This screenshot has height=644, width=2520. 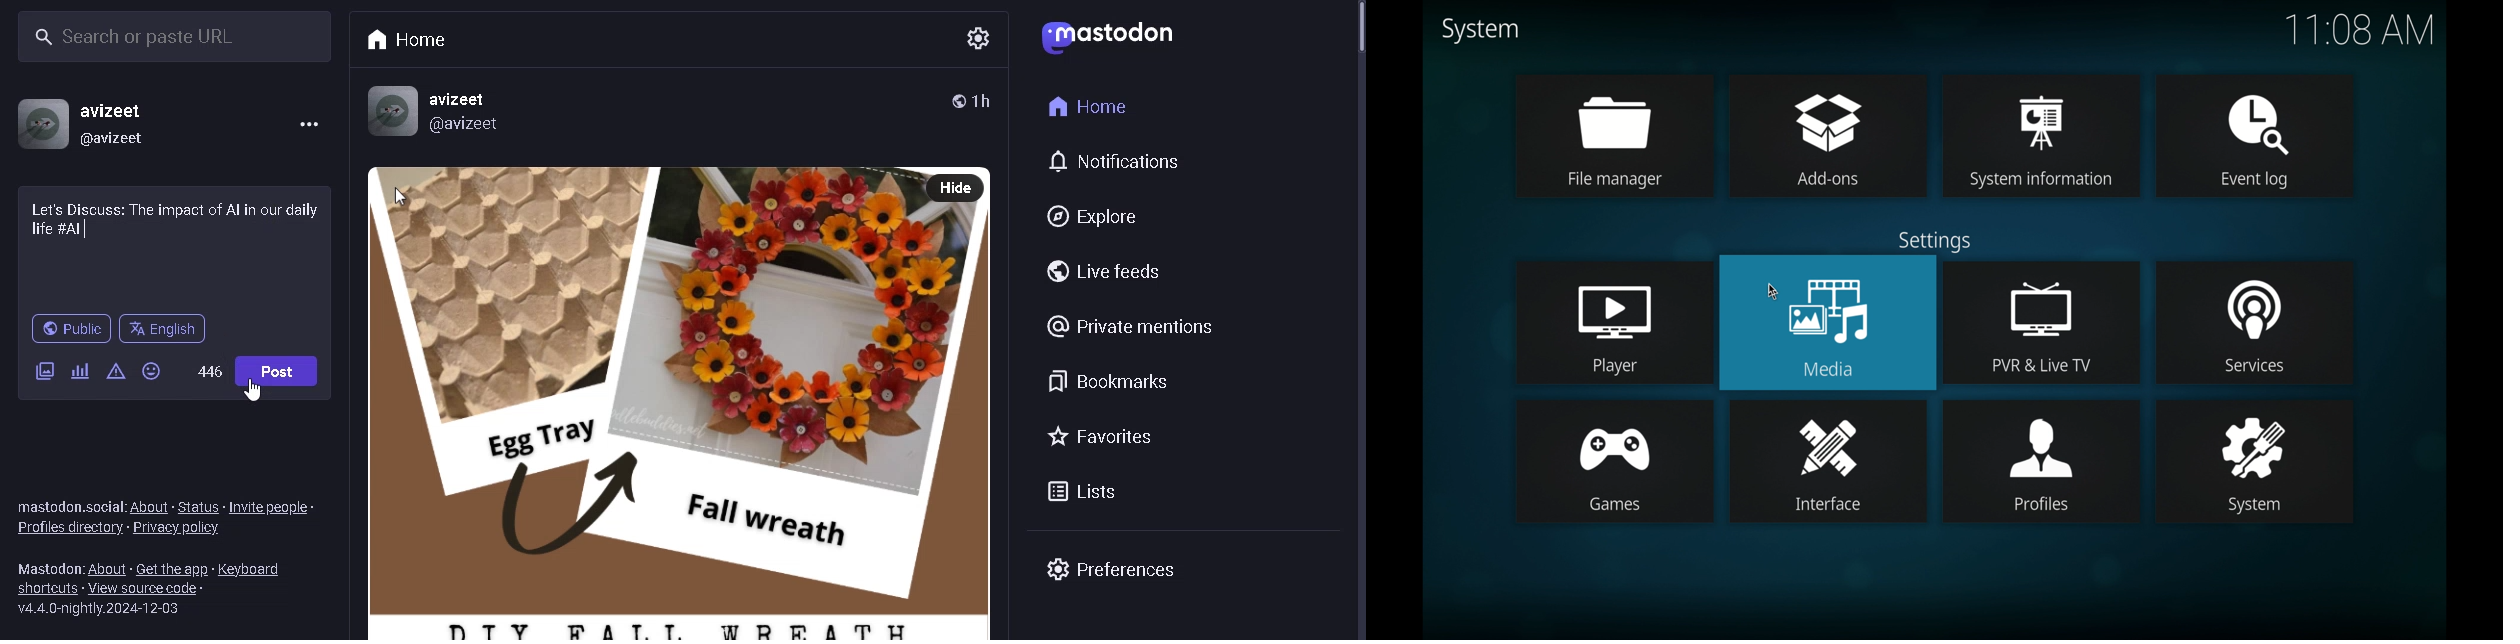 What do you see at coordinates (79, 372) in the screenshot?
I see `ADD POLL` at bounding box center [79, 372].